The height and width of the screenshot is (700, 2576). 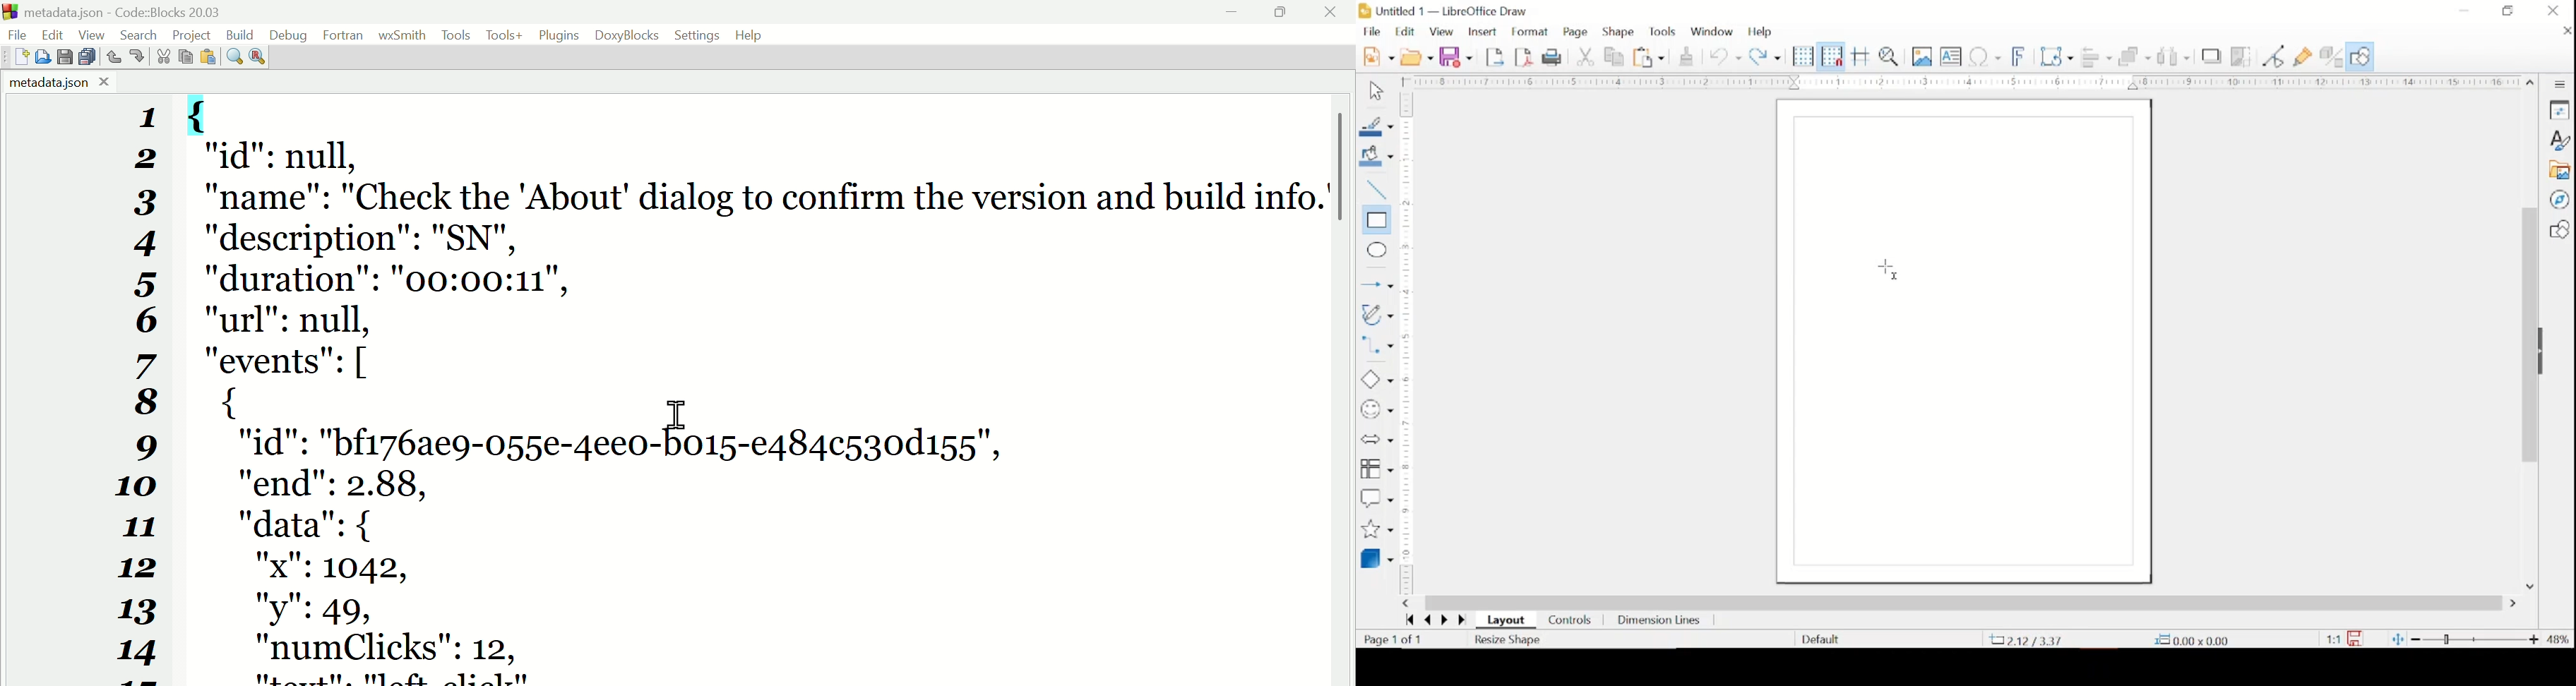 What do you see at coordinates (1524, 57) in the screenshot?
I see `export directly as pdf` at bounding box center [1524, 57].